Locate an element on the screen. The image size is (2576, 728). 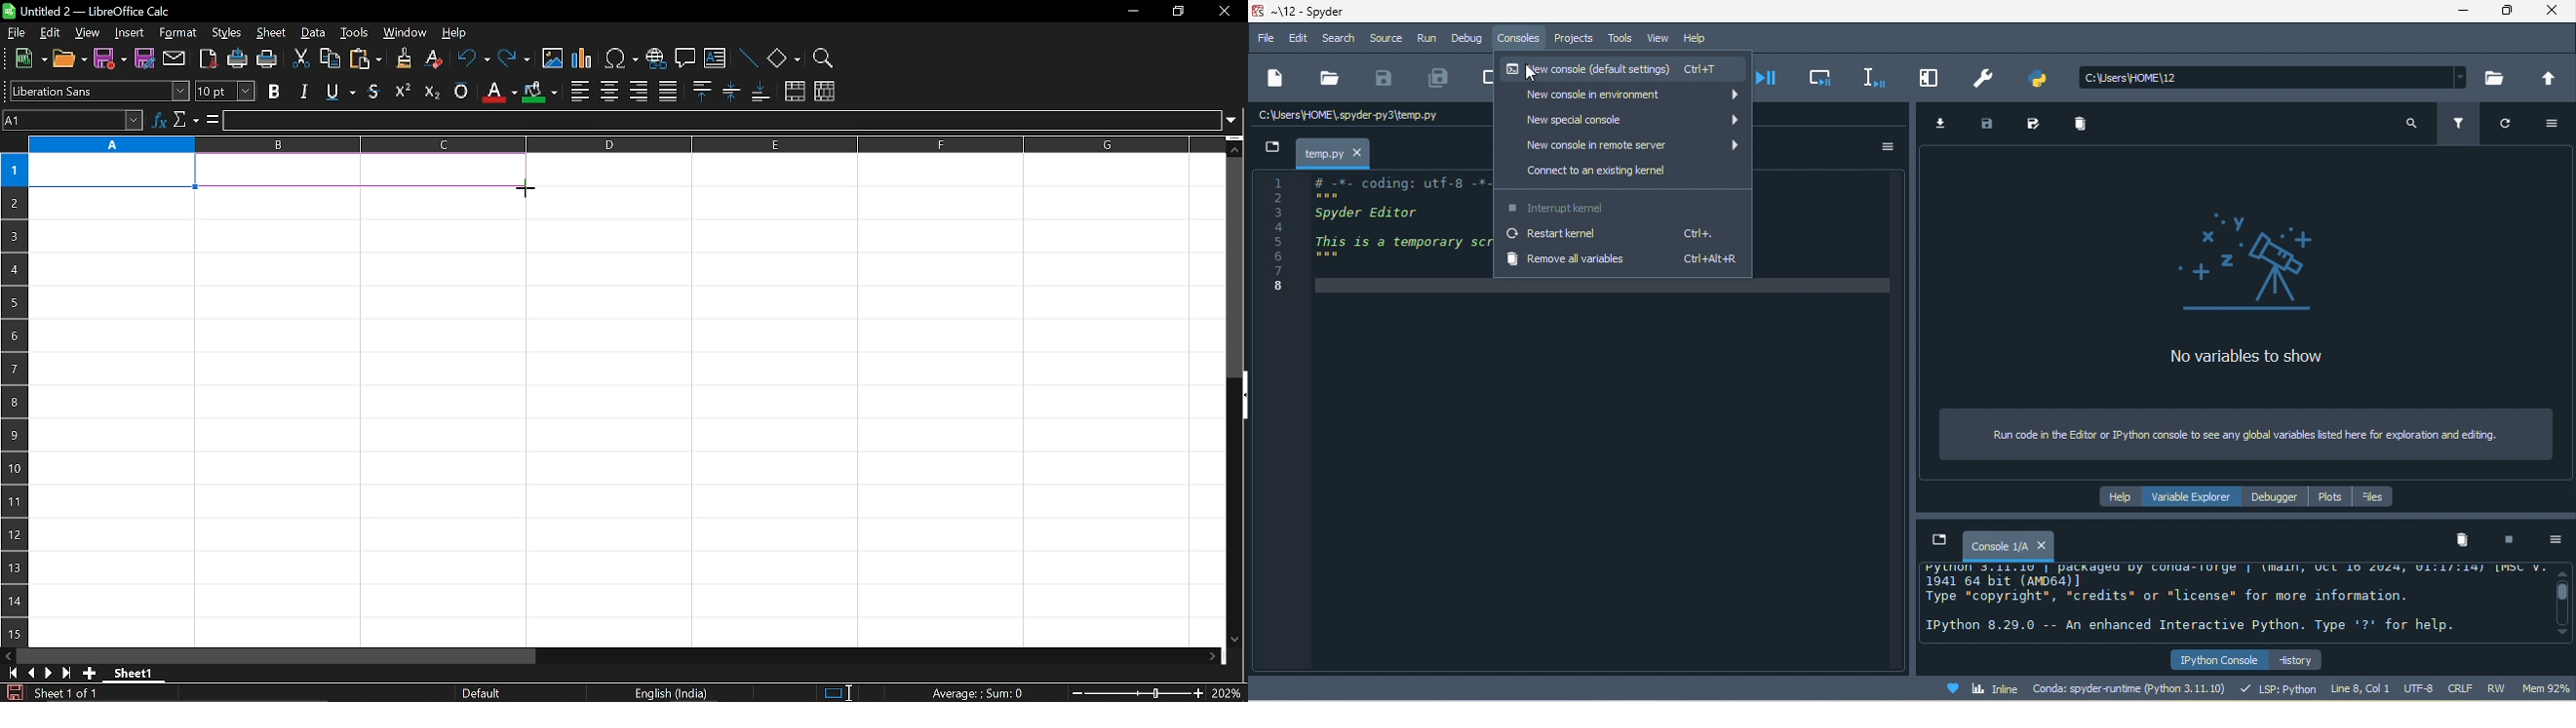
underline is located at coordinates (337, 92).